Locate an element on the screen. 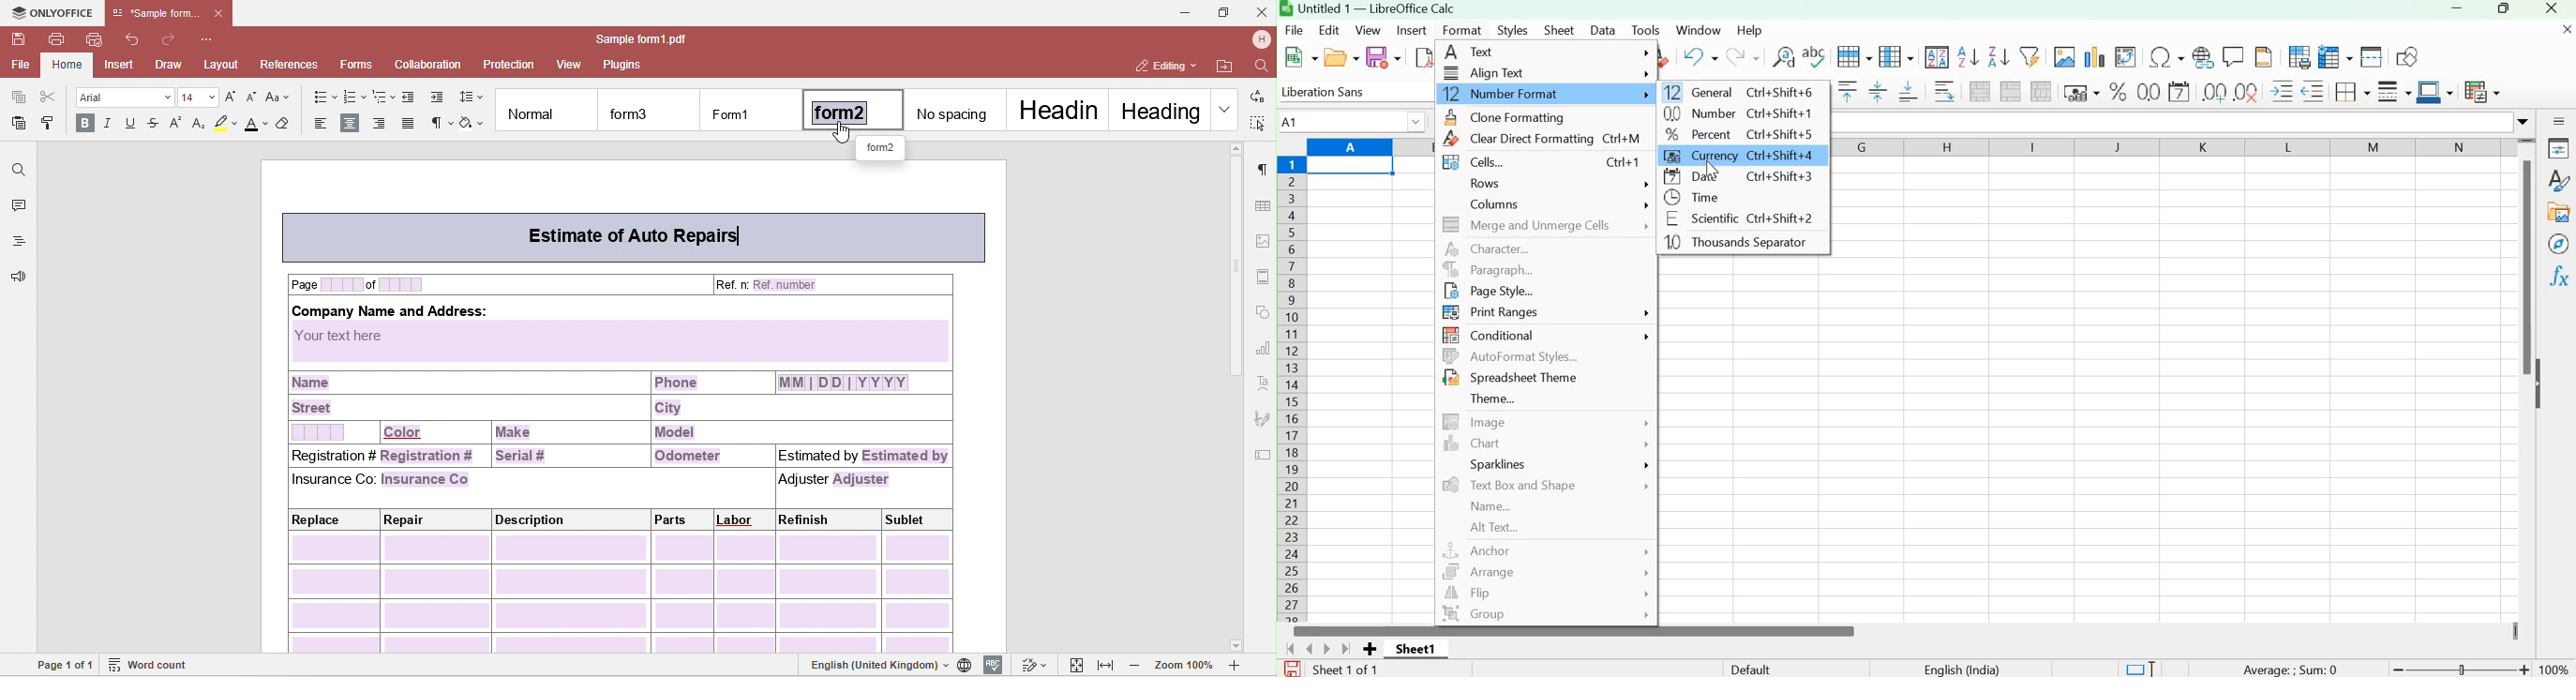 The width and height of the screenshot is (2576, 700). Spelling is located at coordinates (1815, 56).